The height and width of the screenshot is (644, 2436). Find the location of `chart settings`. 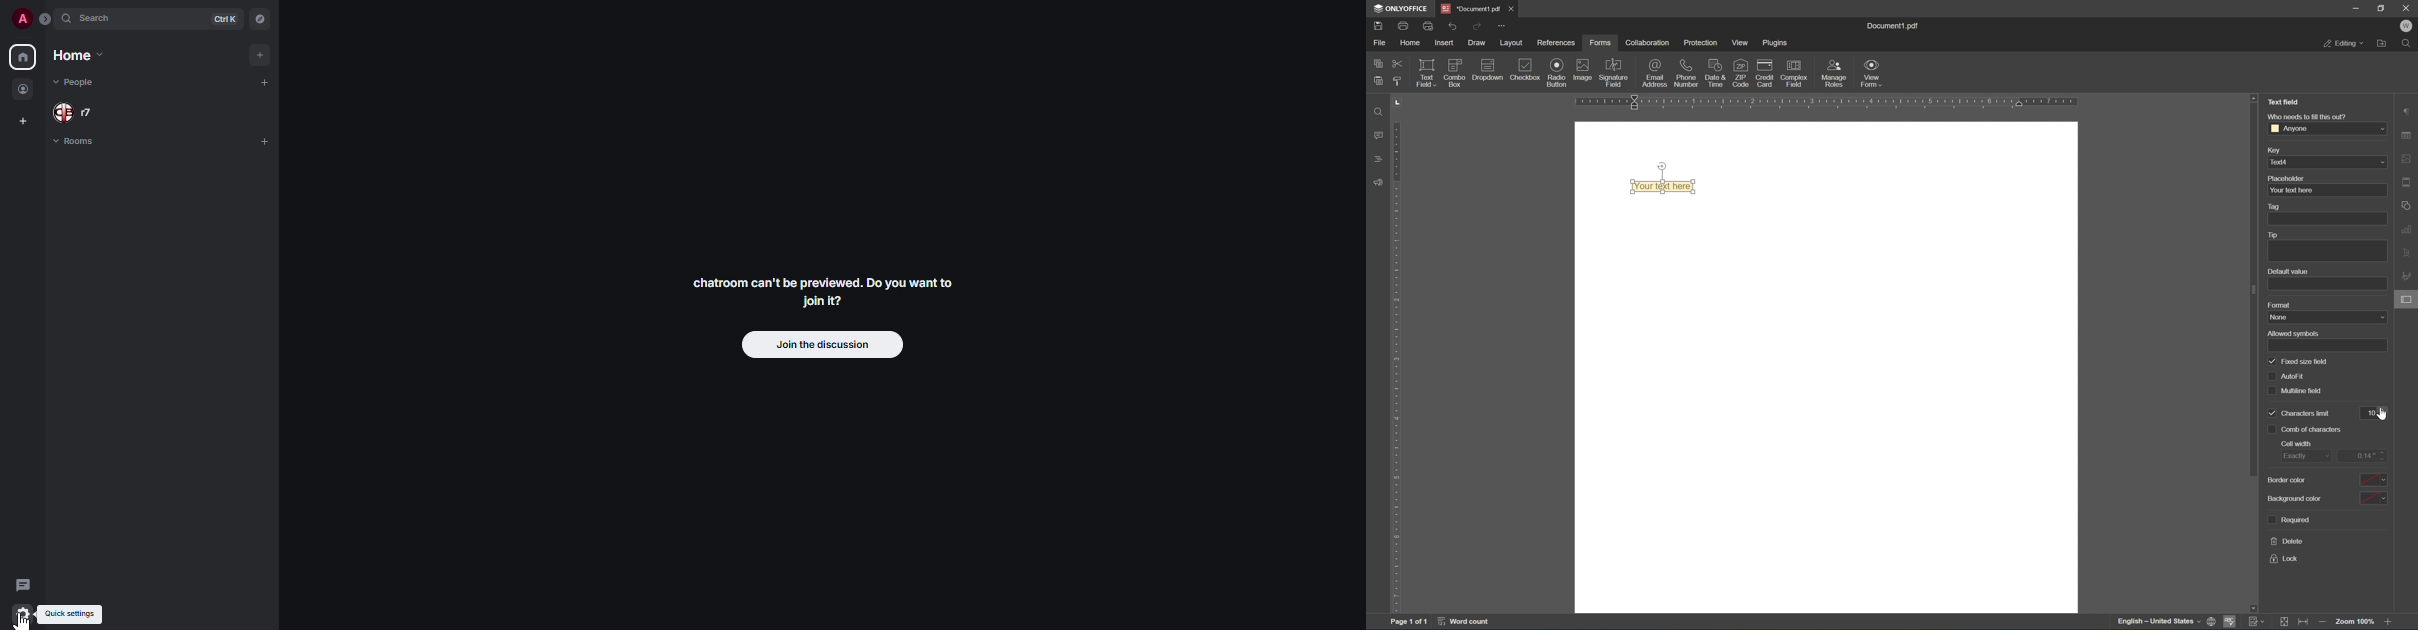

chart settings is located at coordinates (2410, 229).